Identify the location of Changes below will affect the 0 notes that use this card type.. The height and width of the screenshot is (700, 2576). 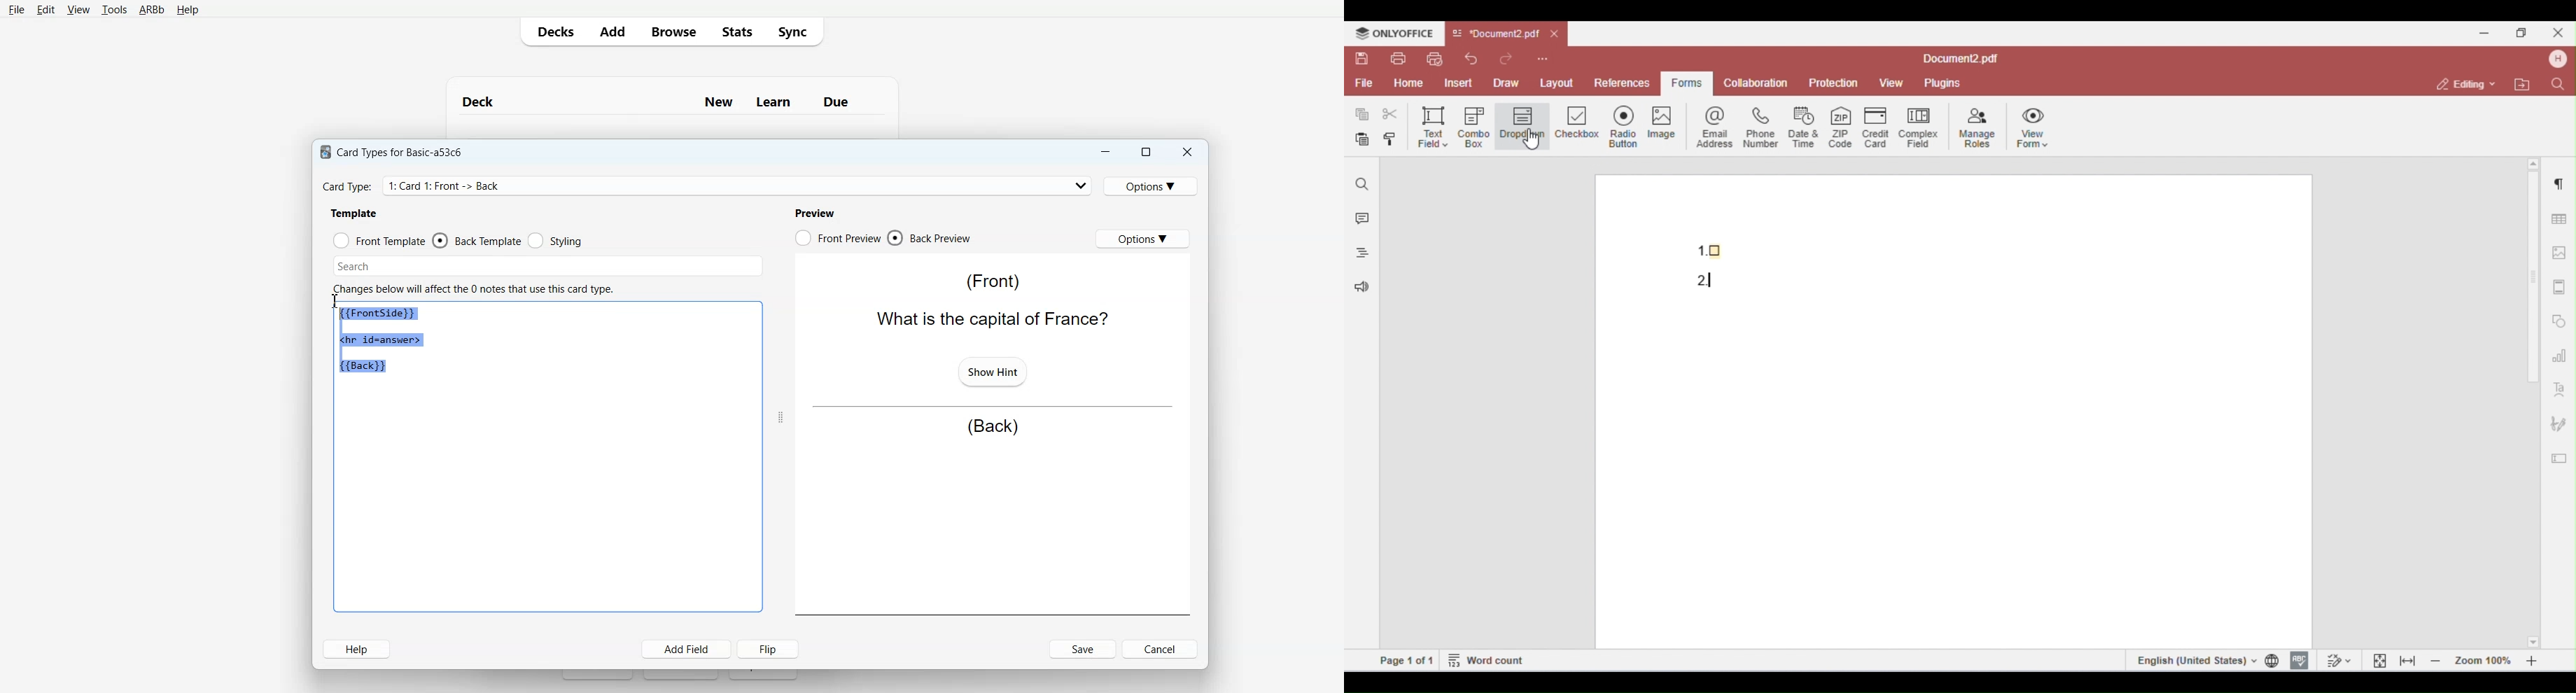
(475, 290).